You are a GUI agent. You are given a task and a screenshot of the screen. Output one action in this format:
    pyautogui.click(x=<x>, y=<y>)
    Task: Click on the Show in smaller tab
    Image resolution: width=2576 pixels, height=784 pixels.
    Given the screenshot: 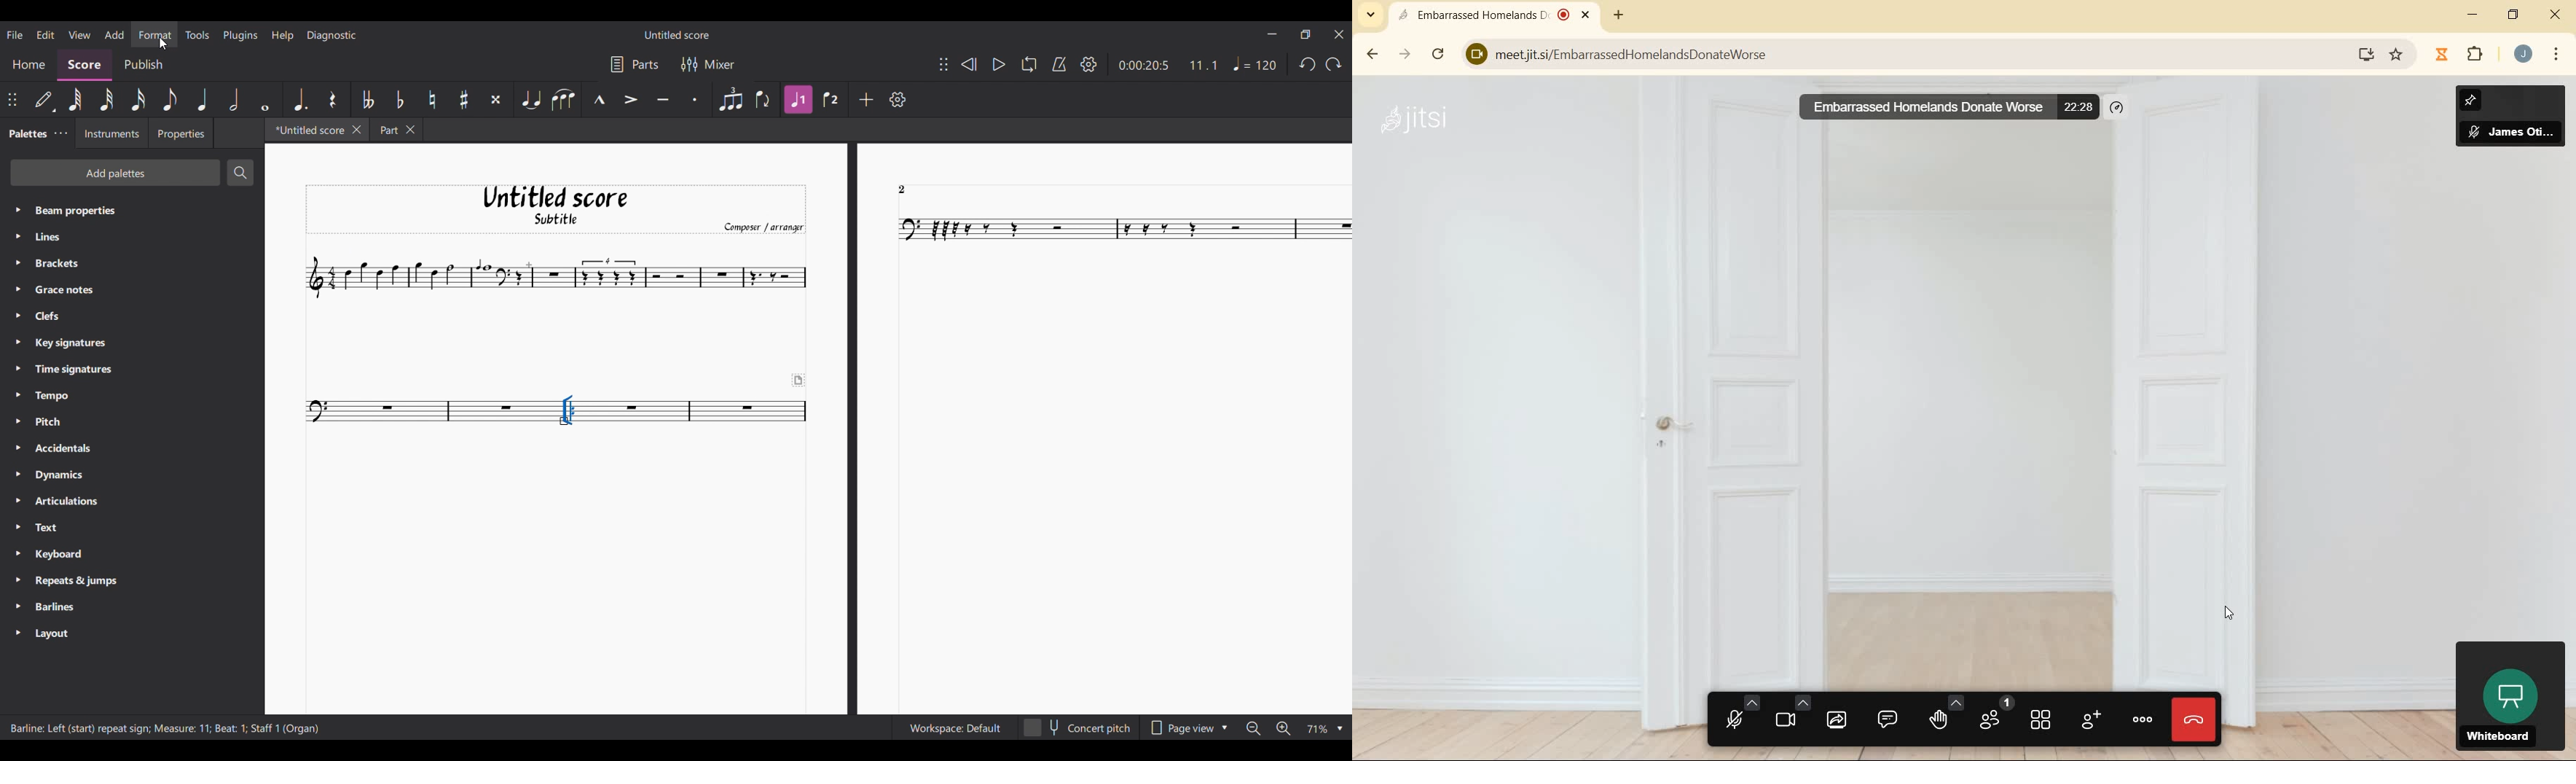 What is the action you would take?
    pyautogui.click(x=1306, y=34)
    